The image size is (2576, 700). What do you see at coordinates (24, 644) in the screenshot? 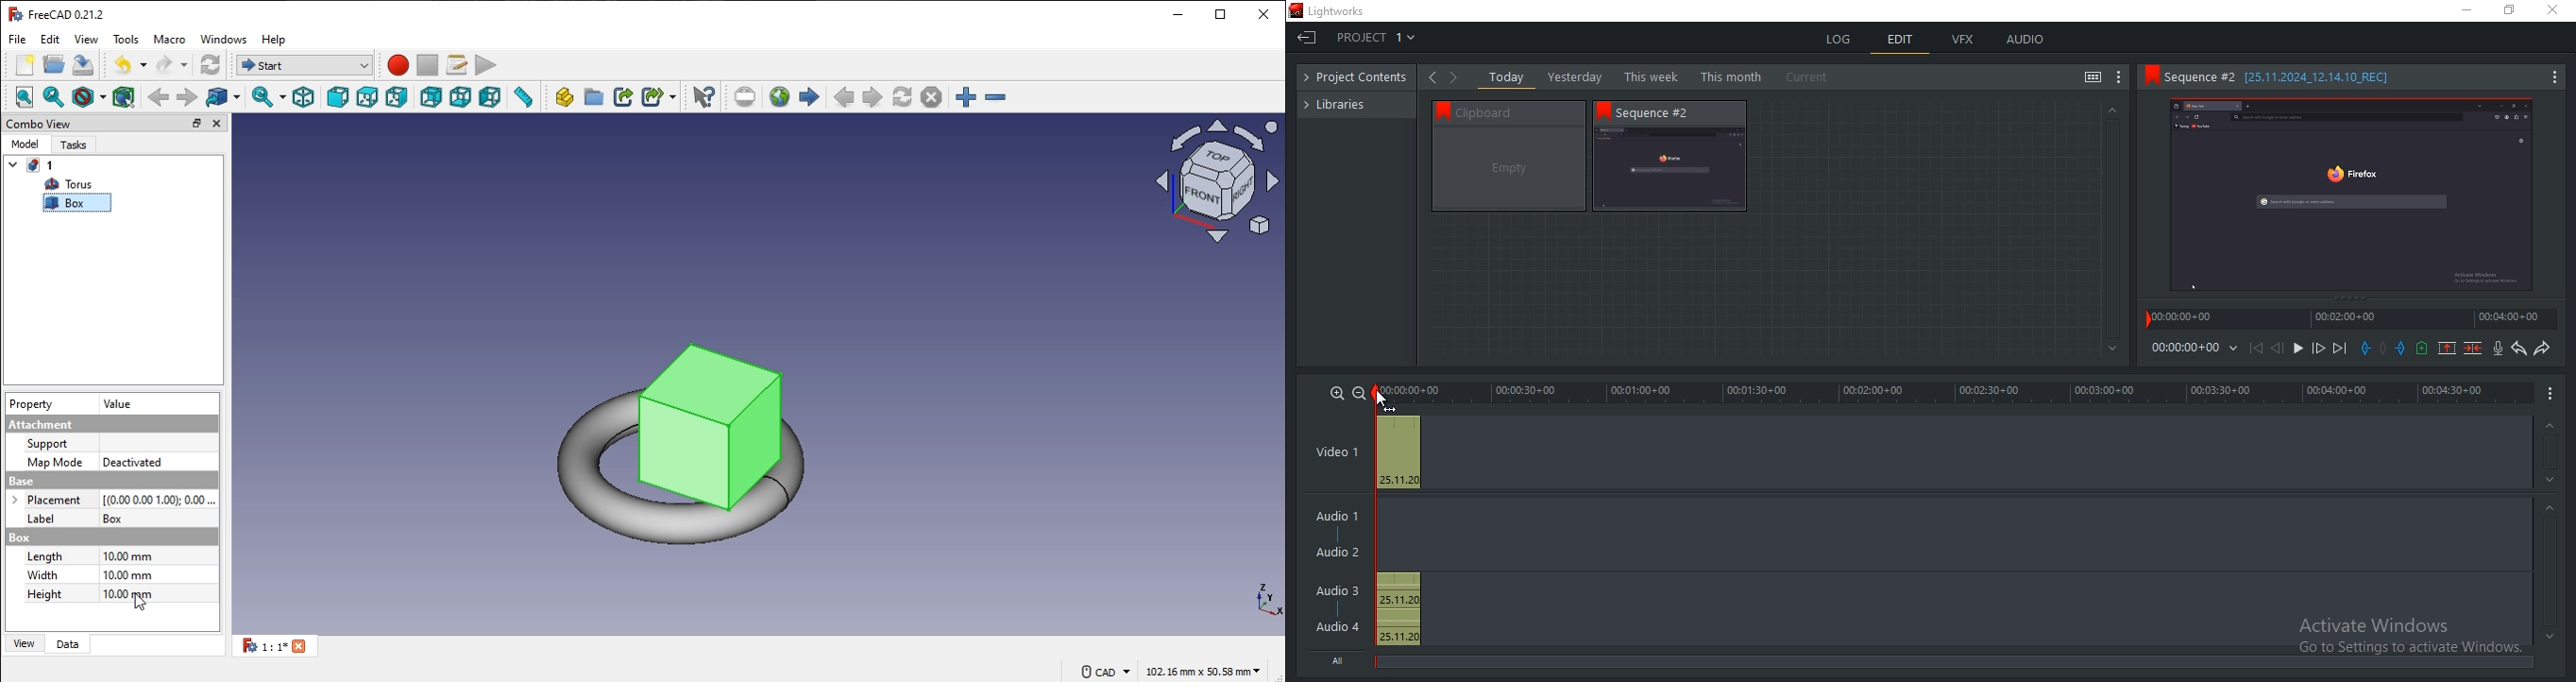
I see `view` at bounding box center [24, 644].